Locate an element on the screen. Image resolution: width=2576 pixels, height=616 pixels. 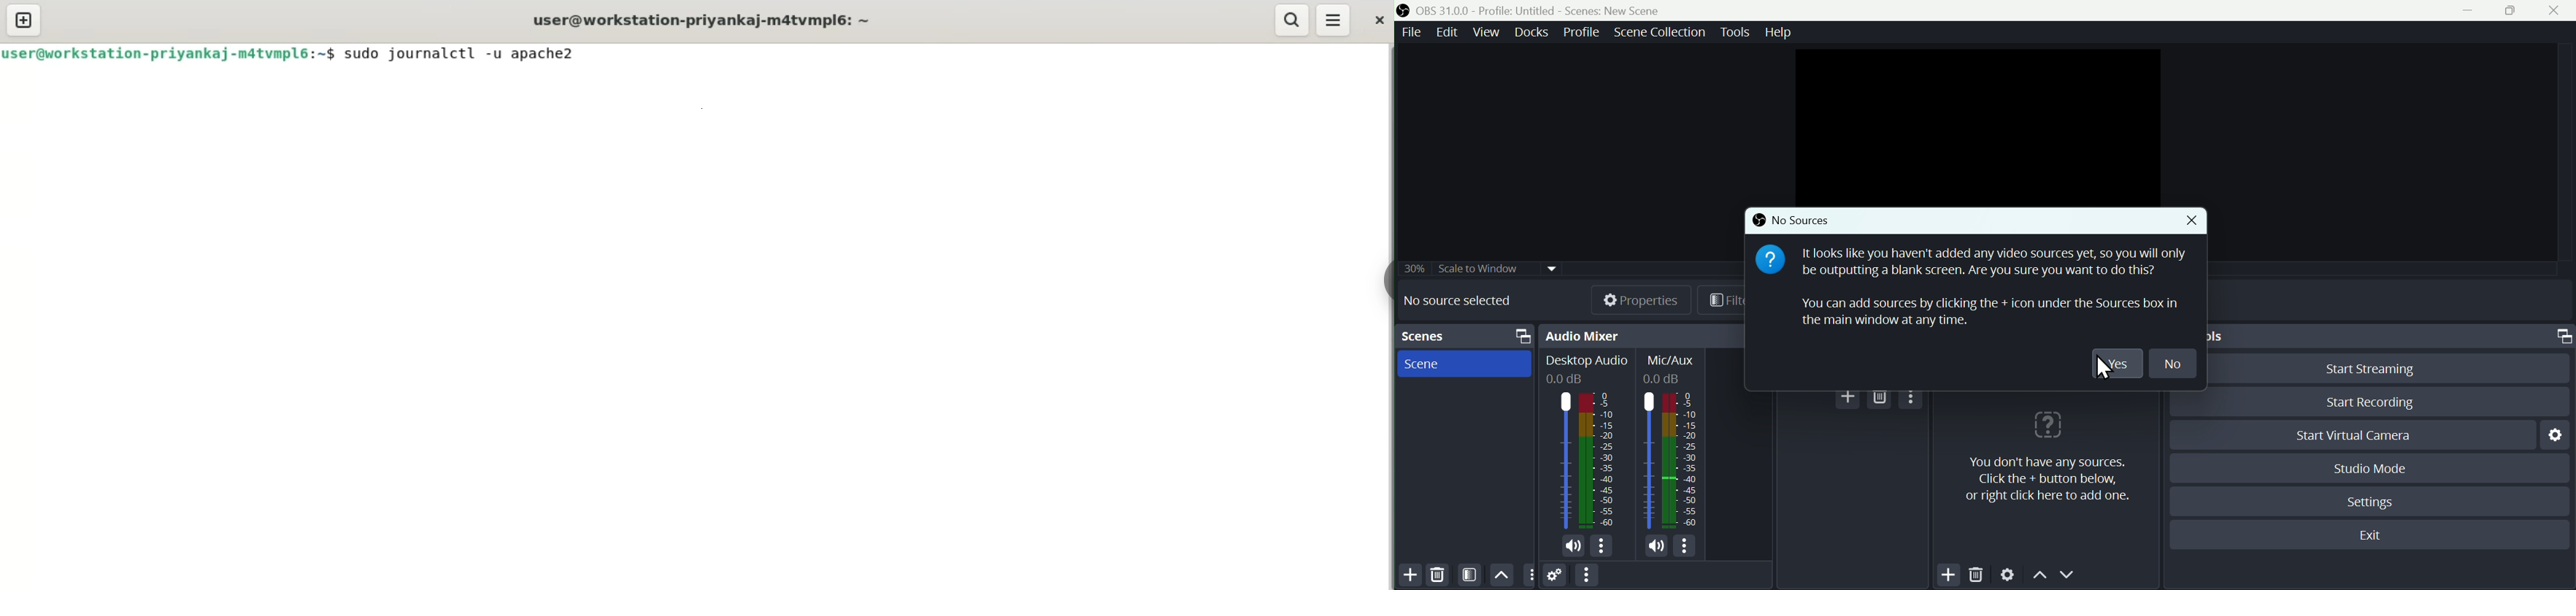
maximize is located at coordinates (2562, 336).